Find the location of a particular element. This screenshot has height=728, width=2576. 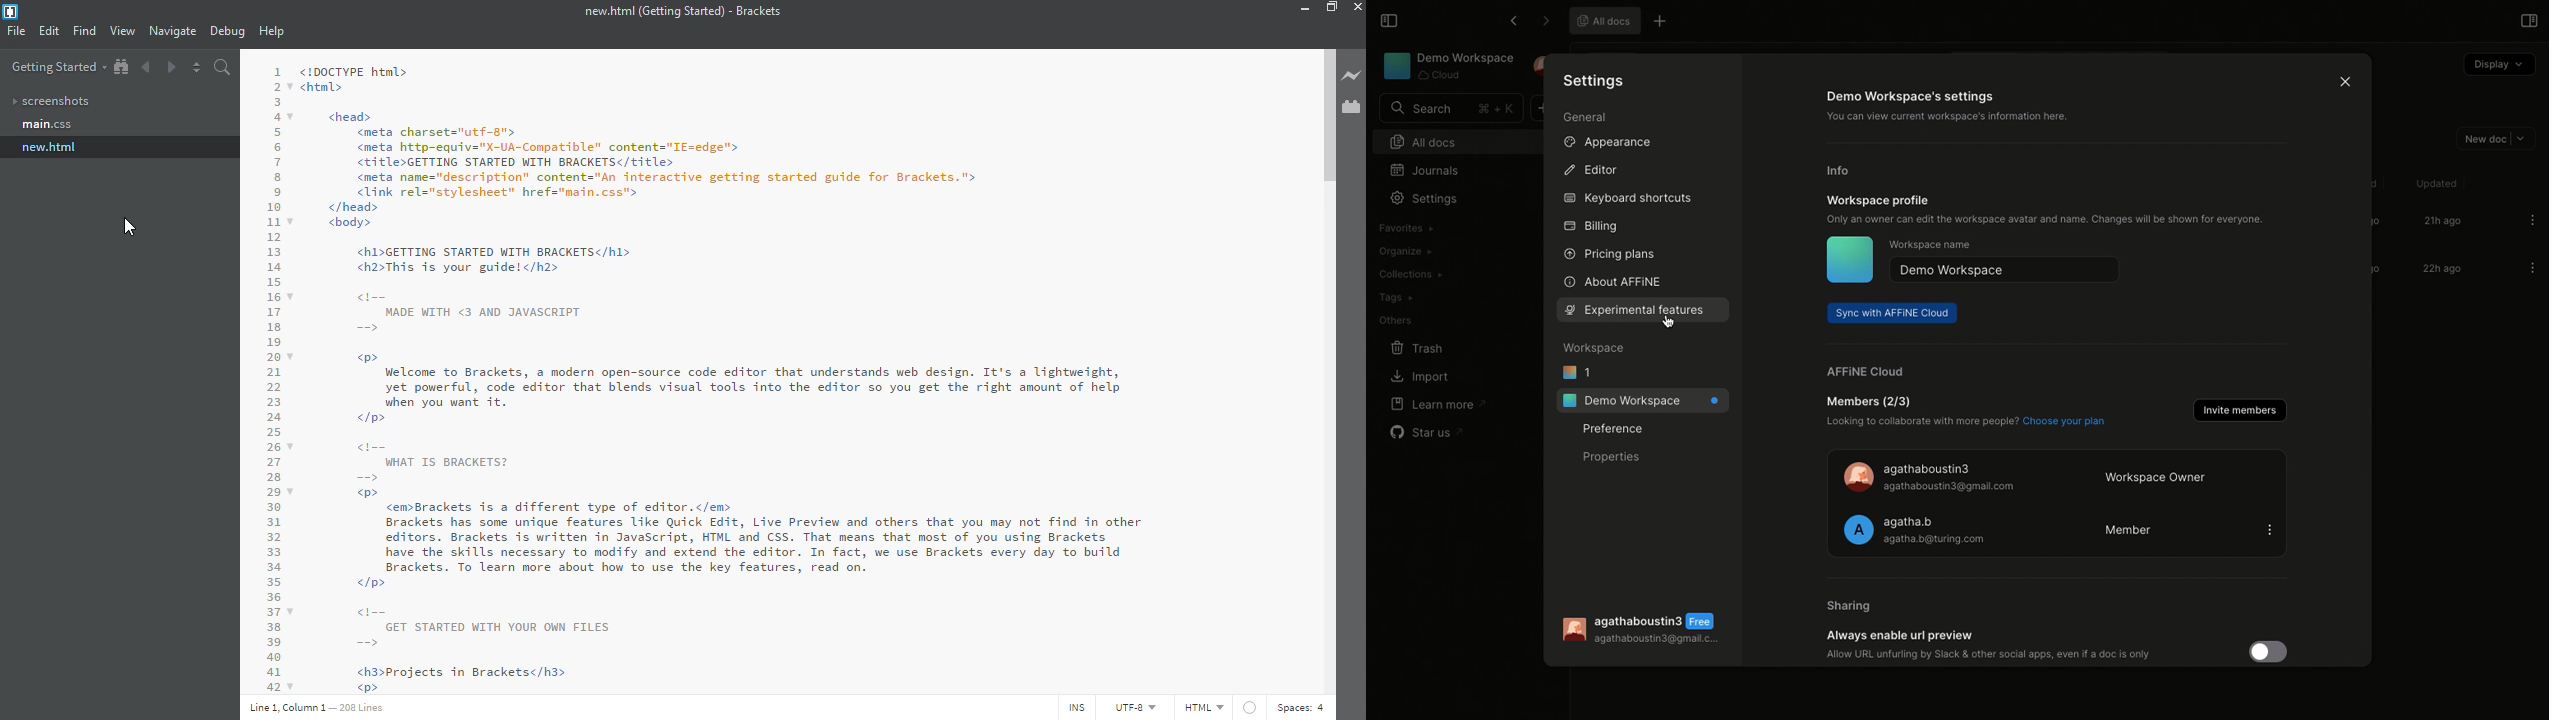

Collapse sidebar is located at coordinates (1387, 19).